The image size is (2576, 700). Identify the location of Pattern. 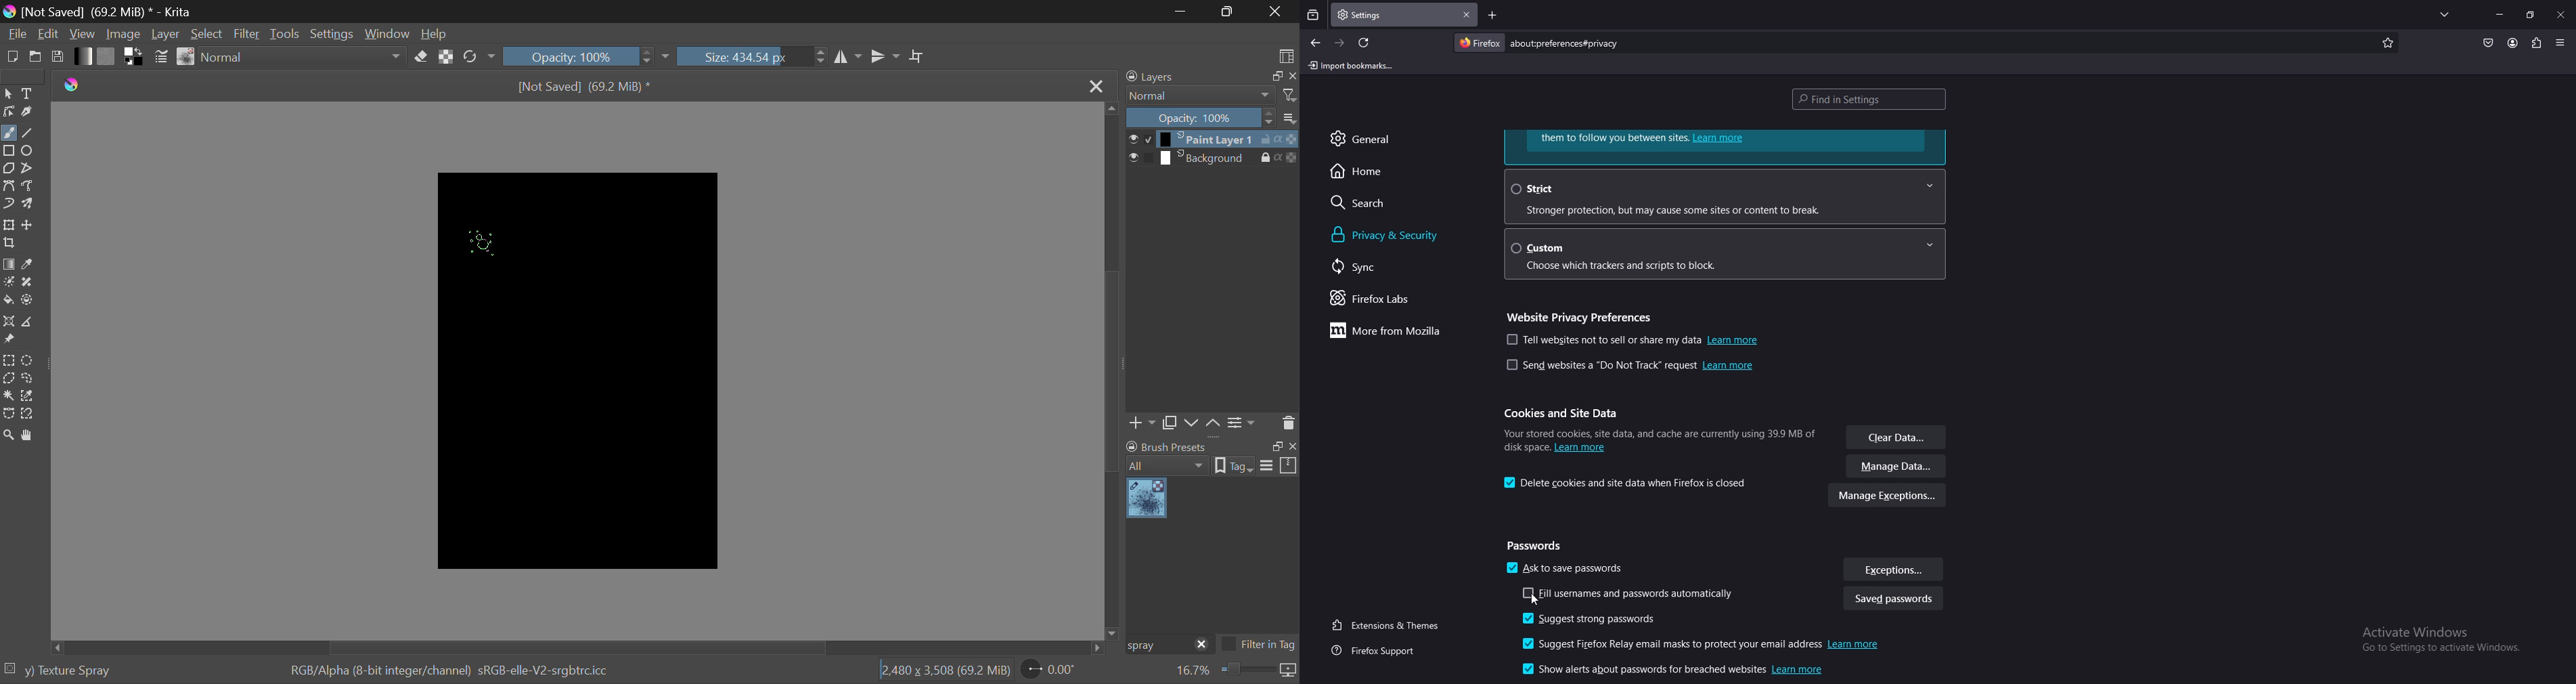
(107, 56).